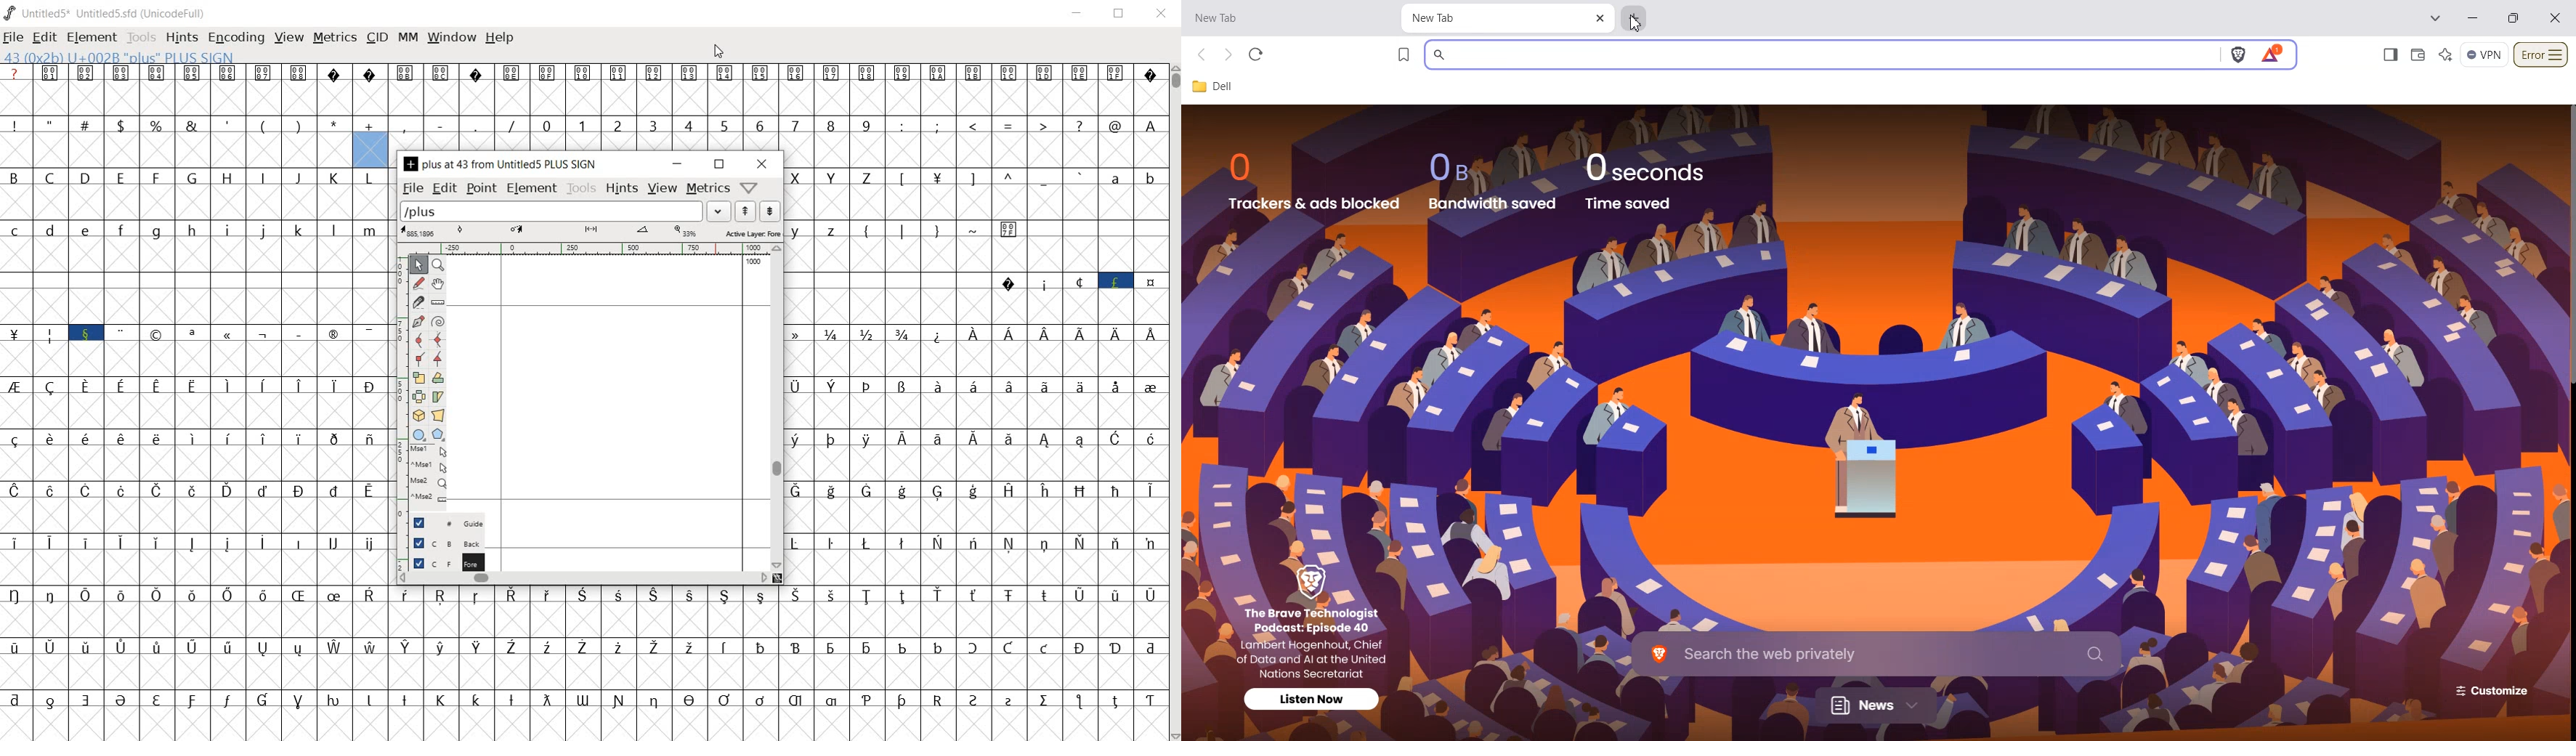 The image size is (2576, 756). Describe the element at coordinates (89, 35) in the screenshot. I see `element` at that location.